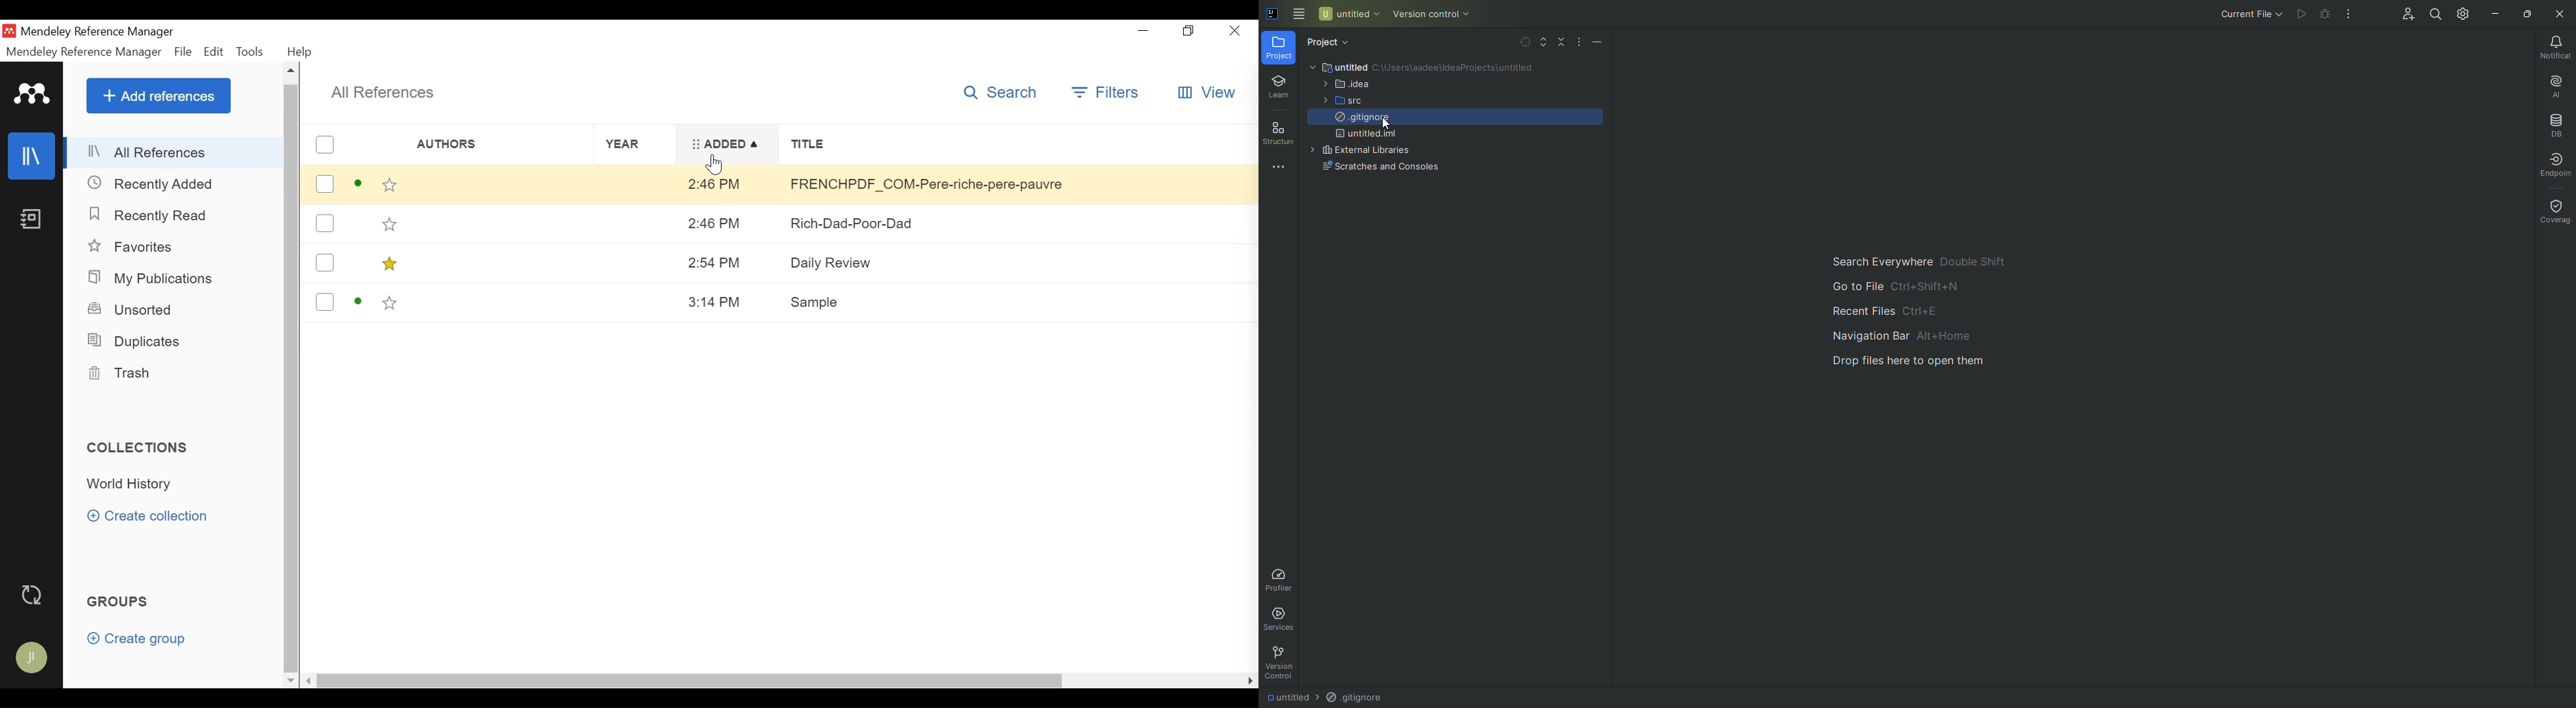  I want to click on Scratches and Console, so click(1379, 169).